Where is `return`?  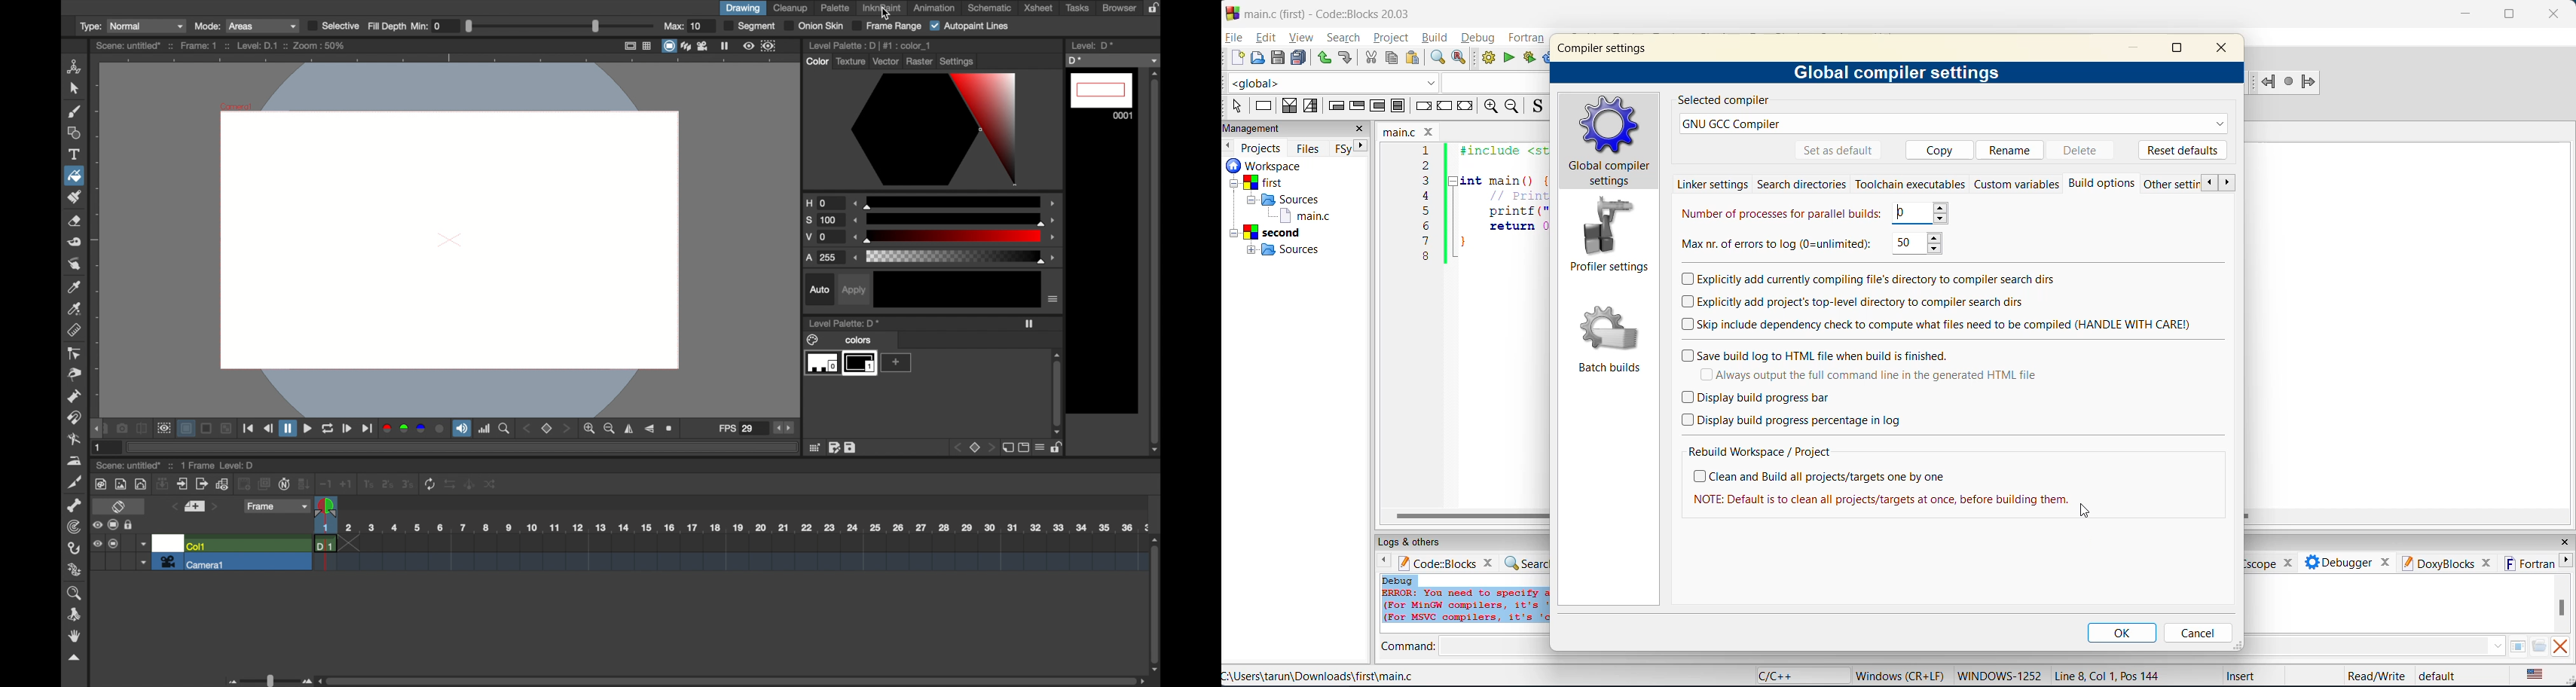
return is located at coordinates (1468, 105).